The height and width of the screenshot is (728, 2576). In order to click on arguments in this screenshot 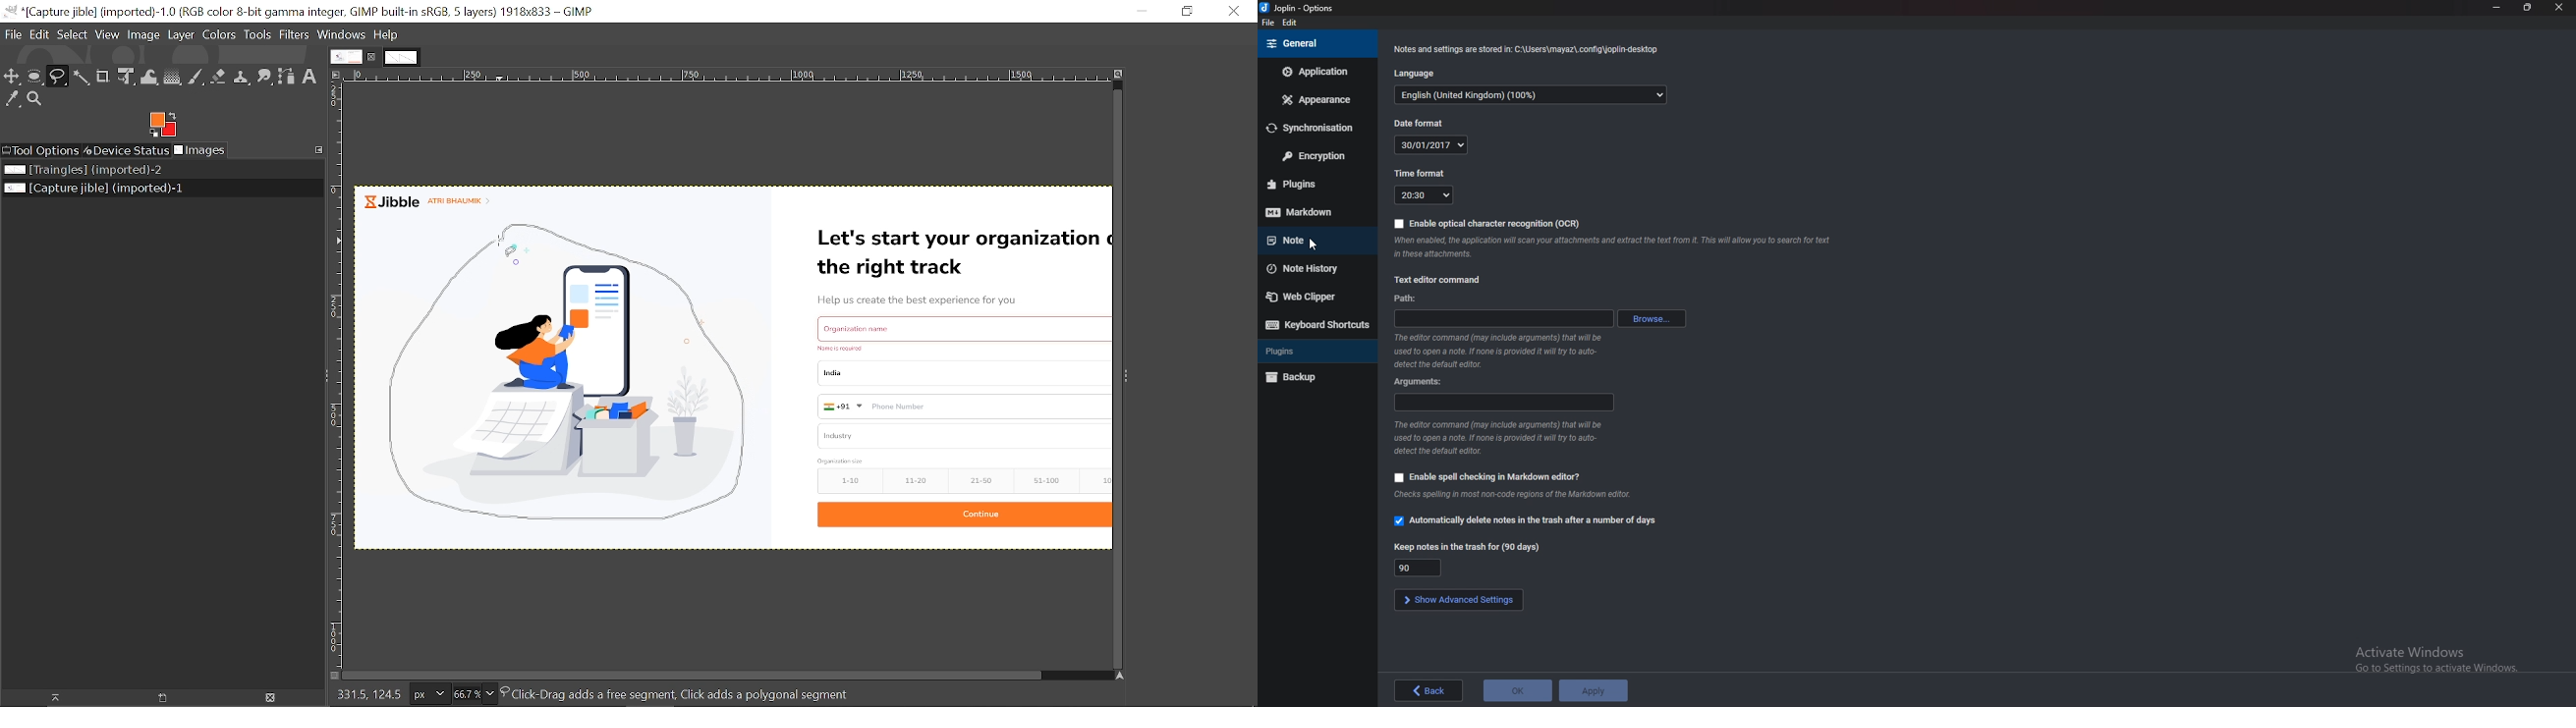, I will do `click(1422, 380)`.